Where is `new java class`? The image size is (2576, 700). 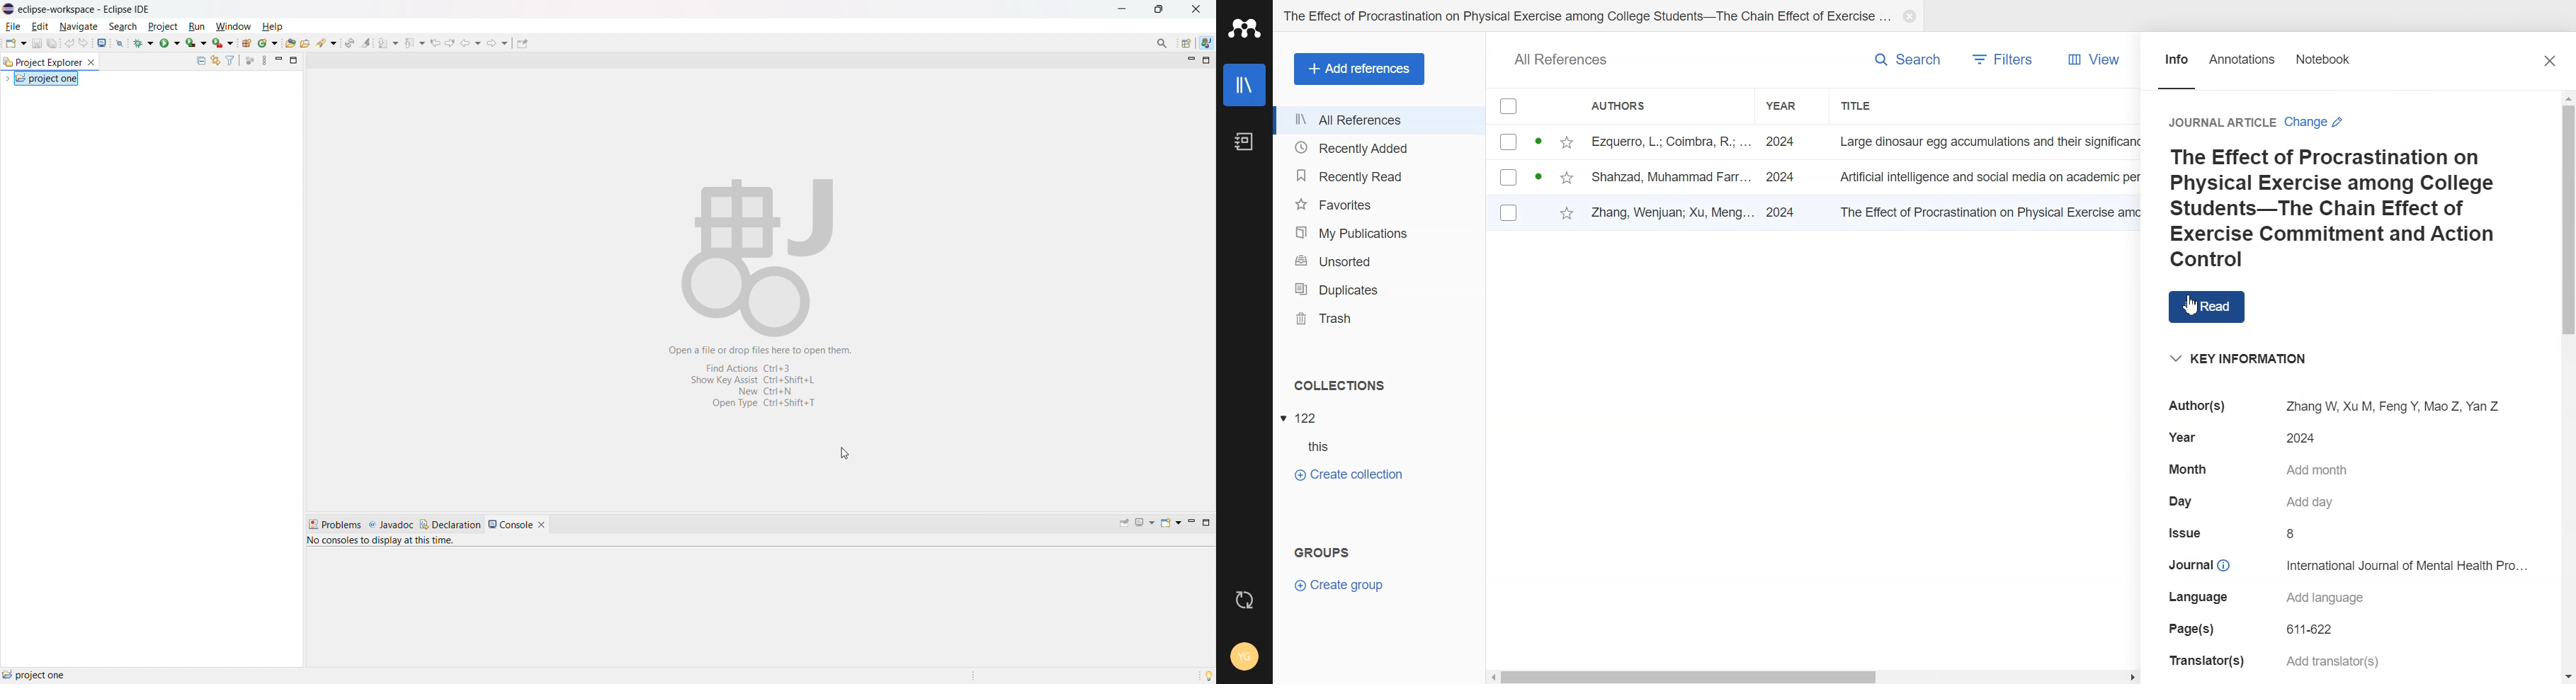 new java class is located at coordinates (268, 43).